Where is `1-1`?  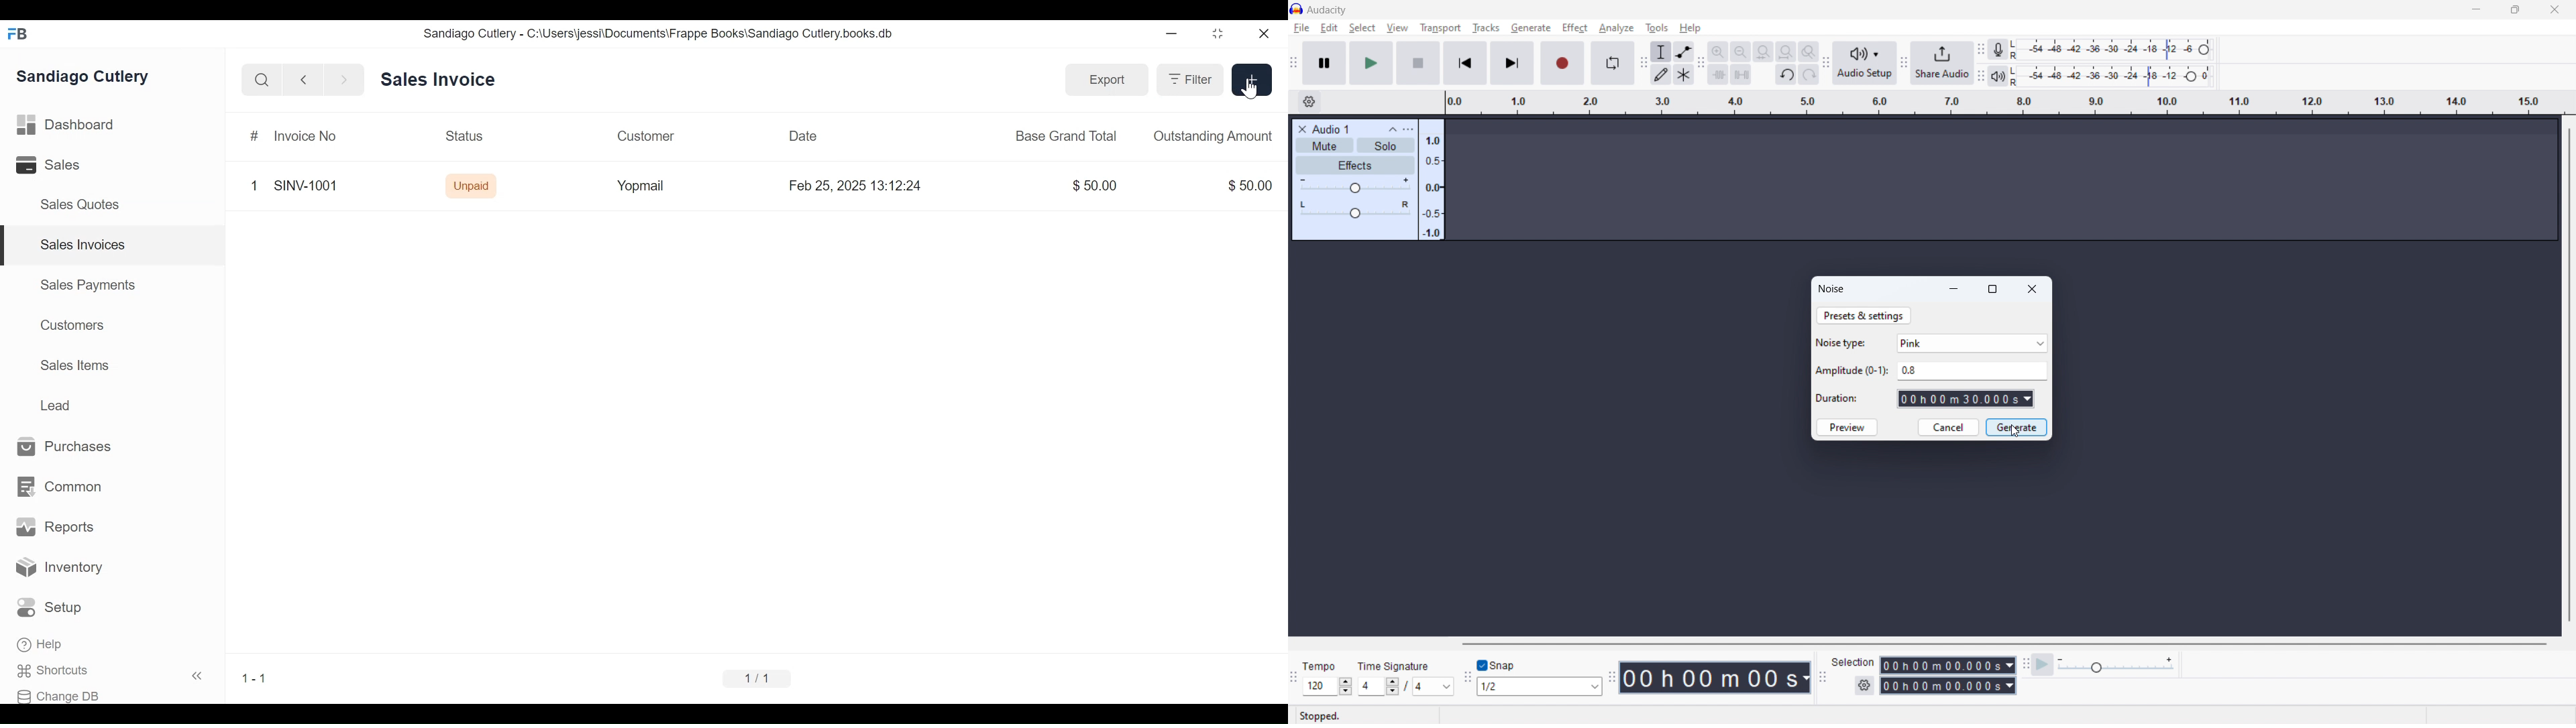 1-1 is located at coordinates (254, 678).